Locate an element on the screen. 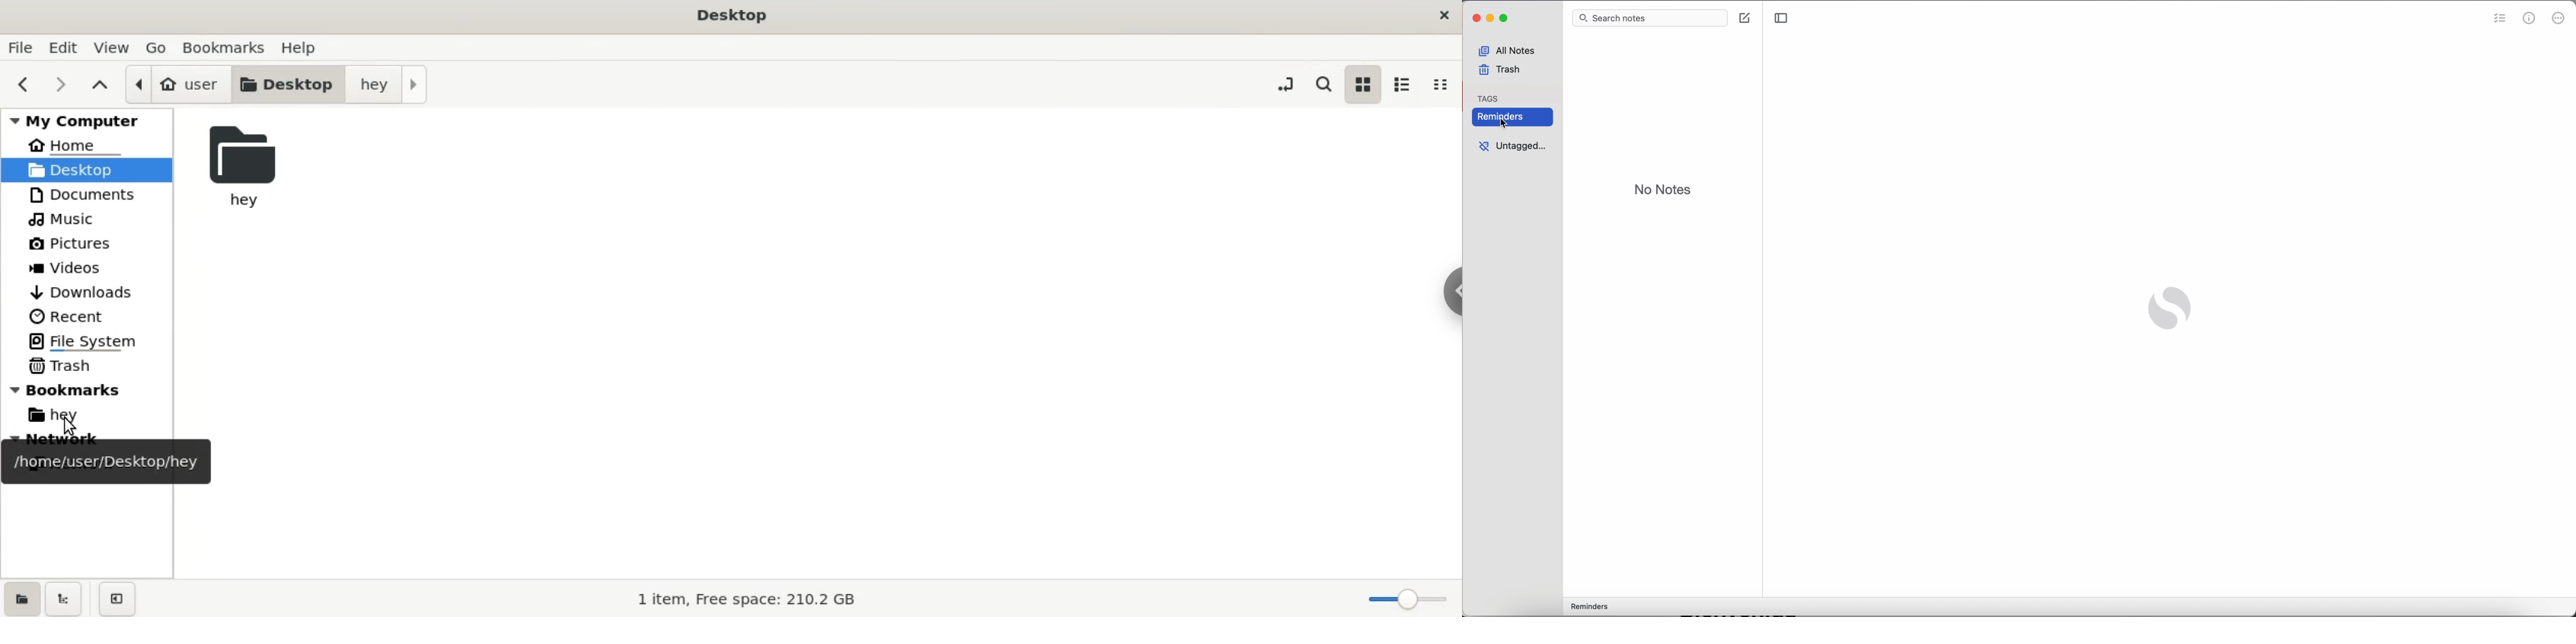 The height and width of the screenshot is (644, 2576). Reminders is located at coordinates (1484, 118).